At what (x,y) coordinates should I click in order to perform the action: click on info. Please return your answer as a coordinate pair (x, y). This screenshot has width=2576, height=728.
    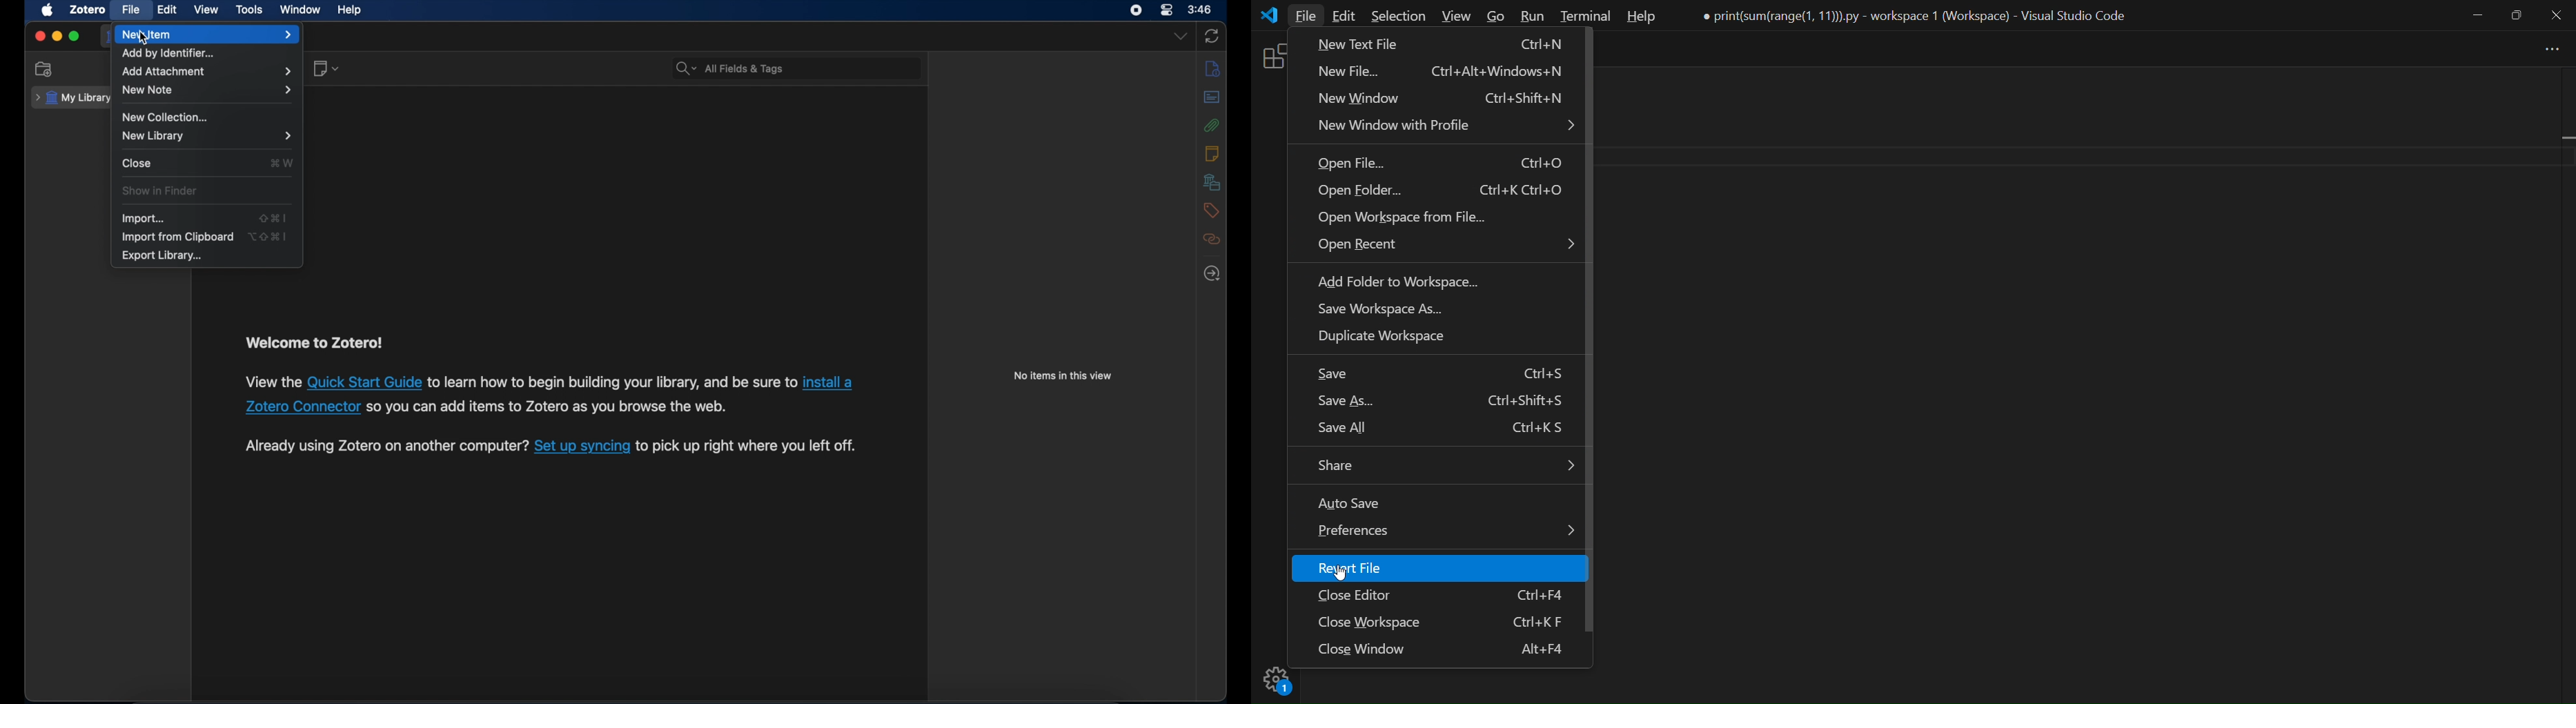
    Looking at the image, I should click on (1212, 68).